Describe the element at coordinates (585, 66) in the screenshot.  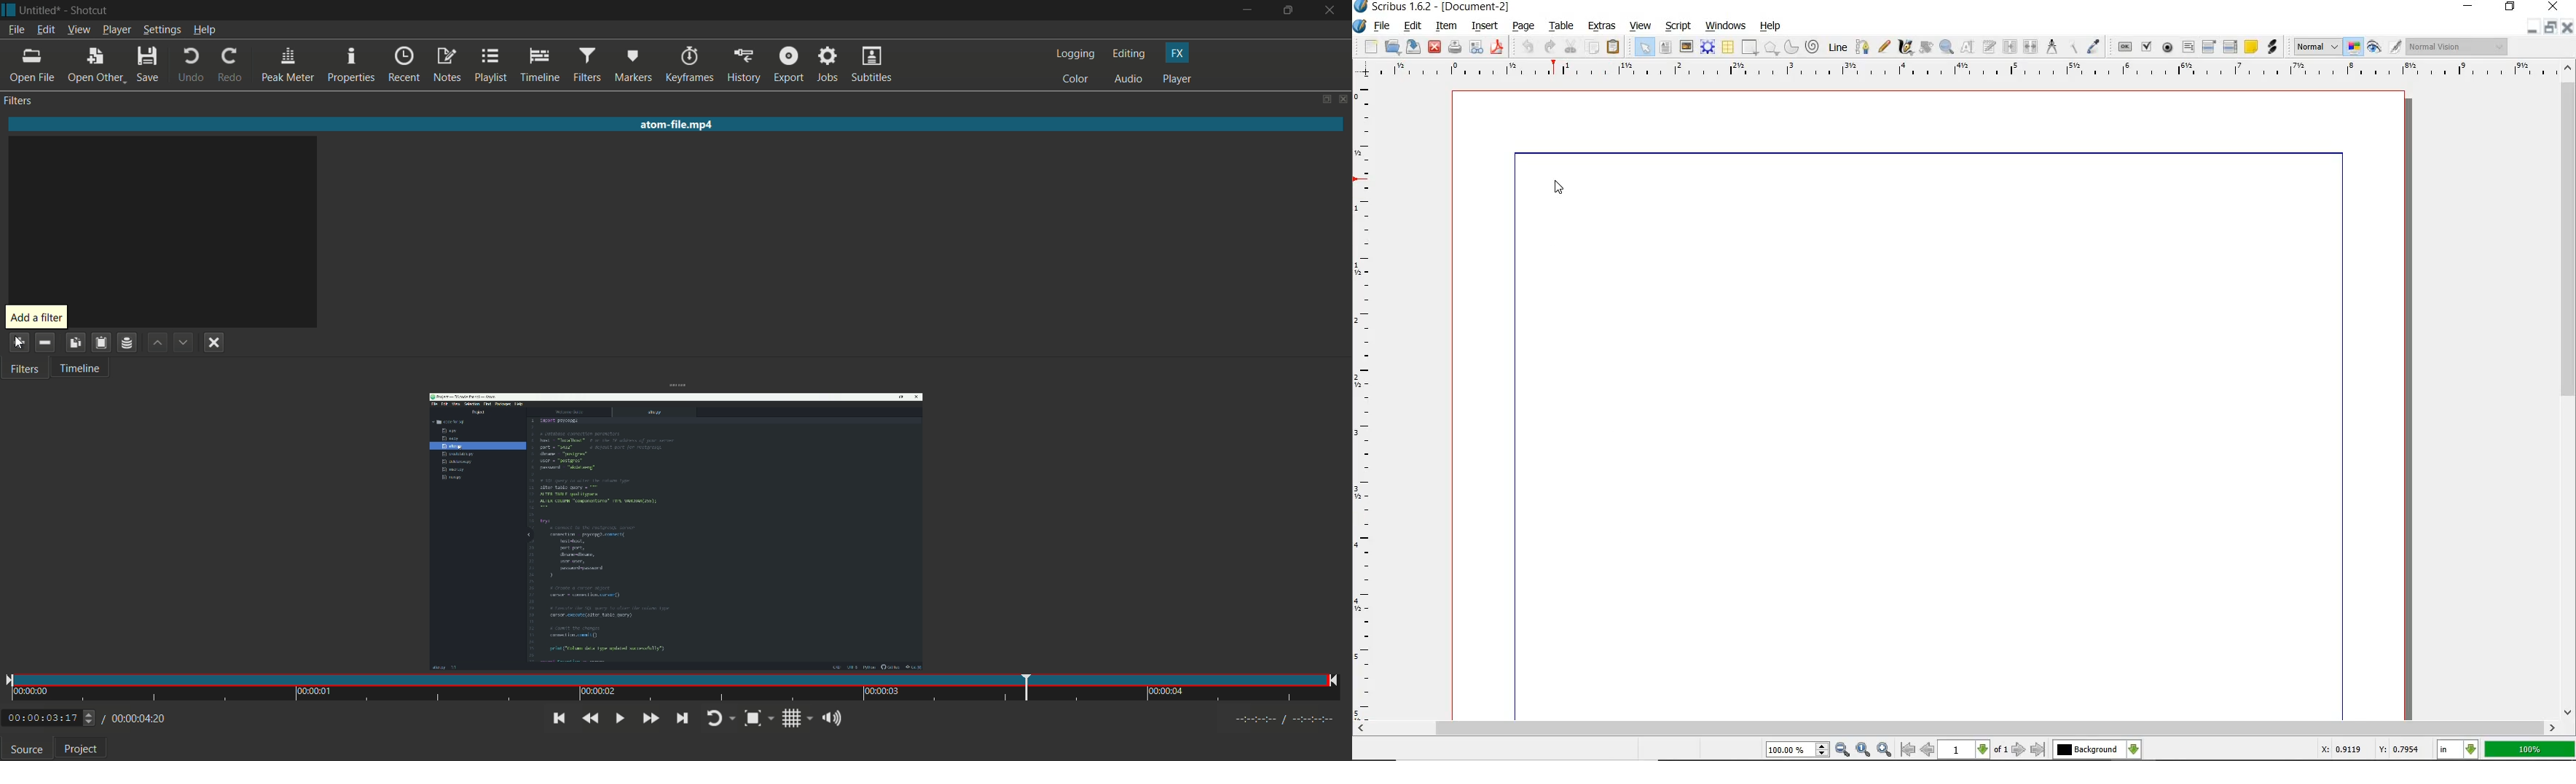
I see `filters` at that location.